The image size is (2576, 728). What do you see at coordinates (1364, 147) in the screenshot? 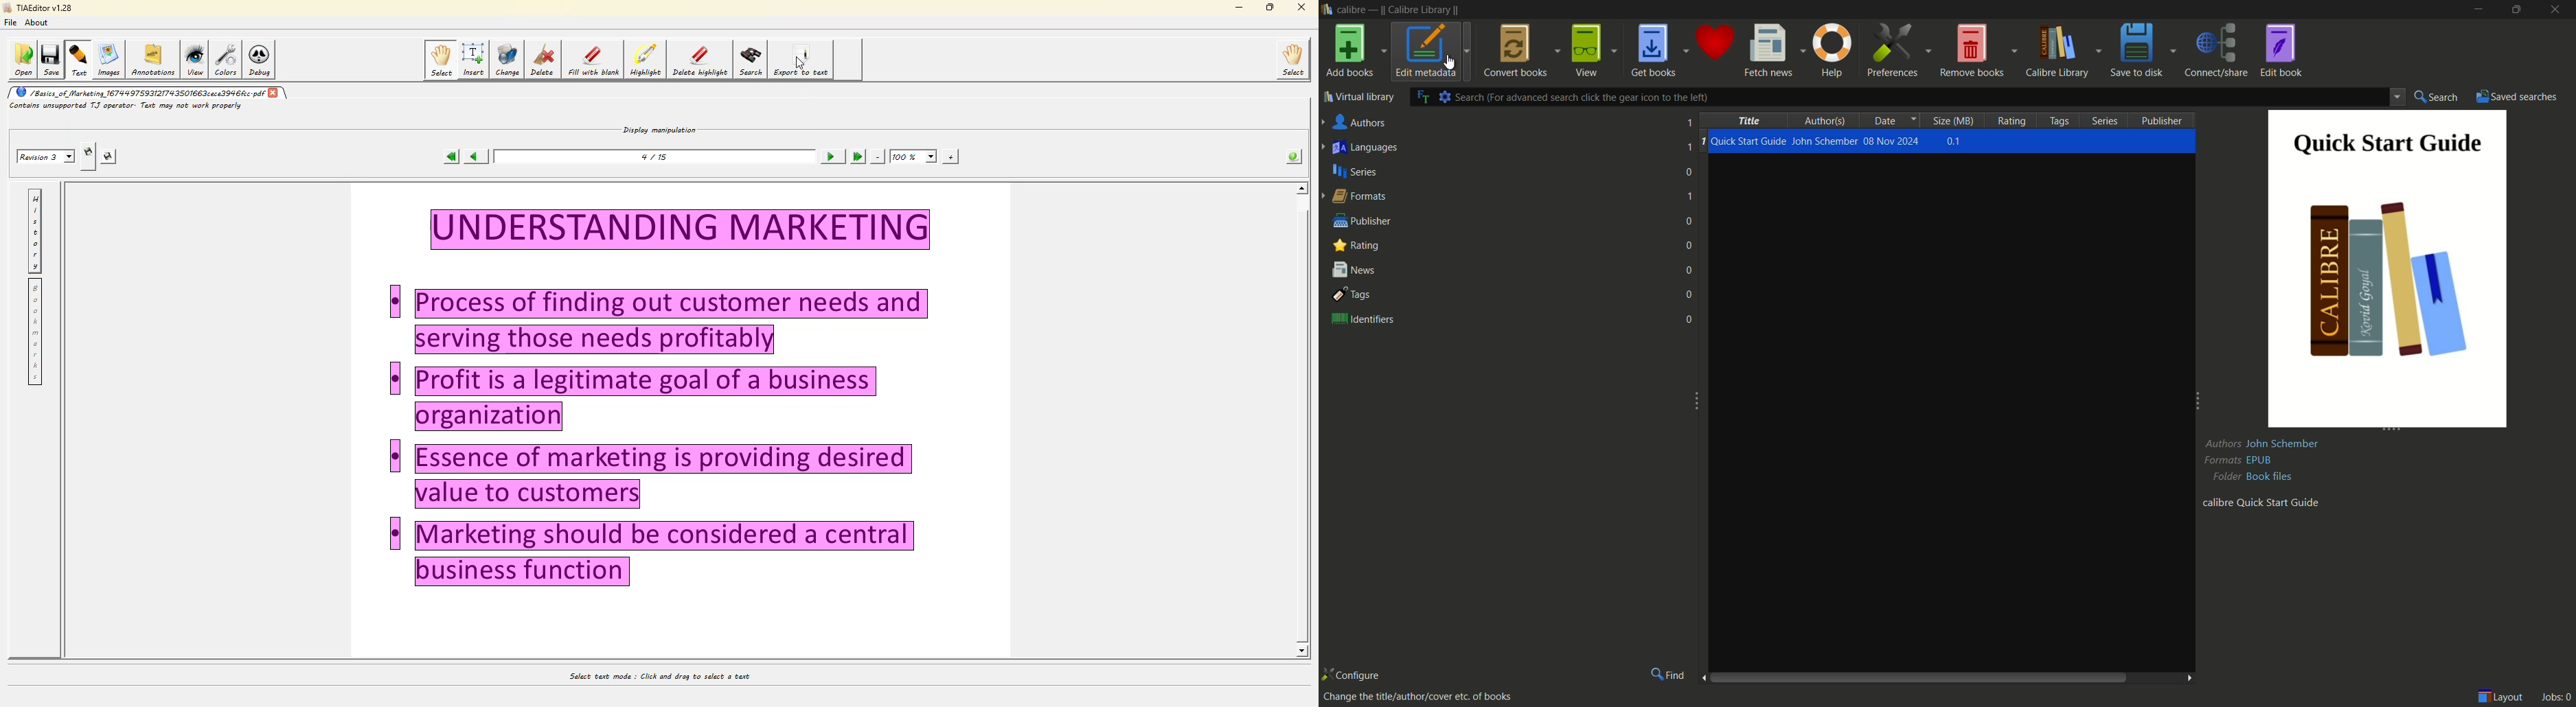
I see `languages` at bounding box center [1364, 147].